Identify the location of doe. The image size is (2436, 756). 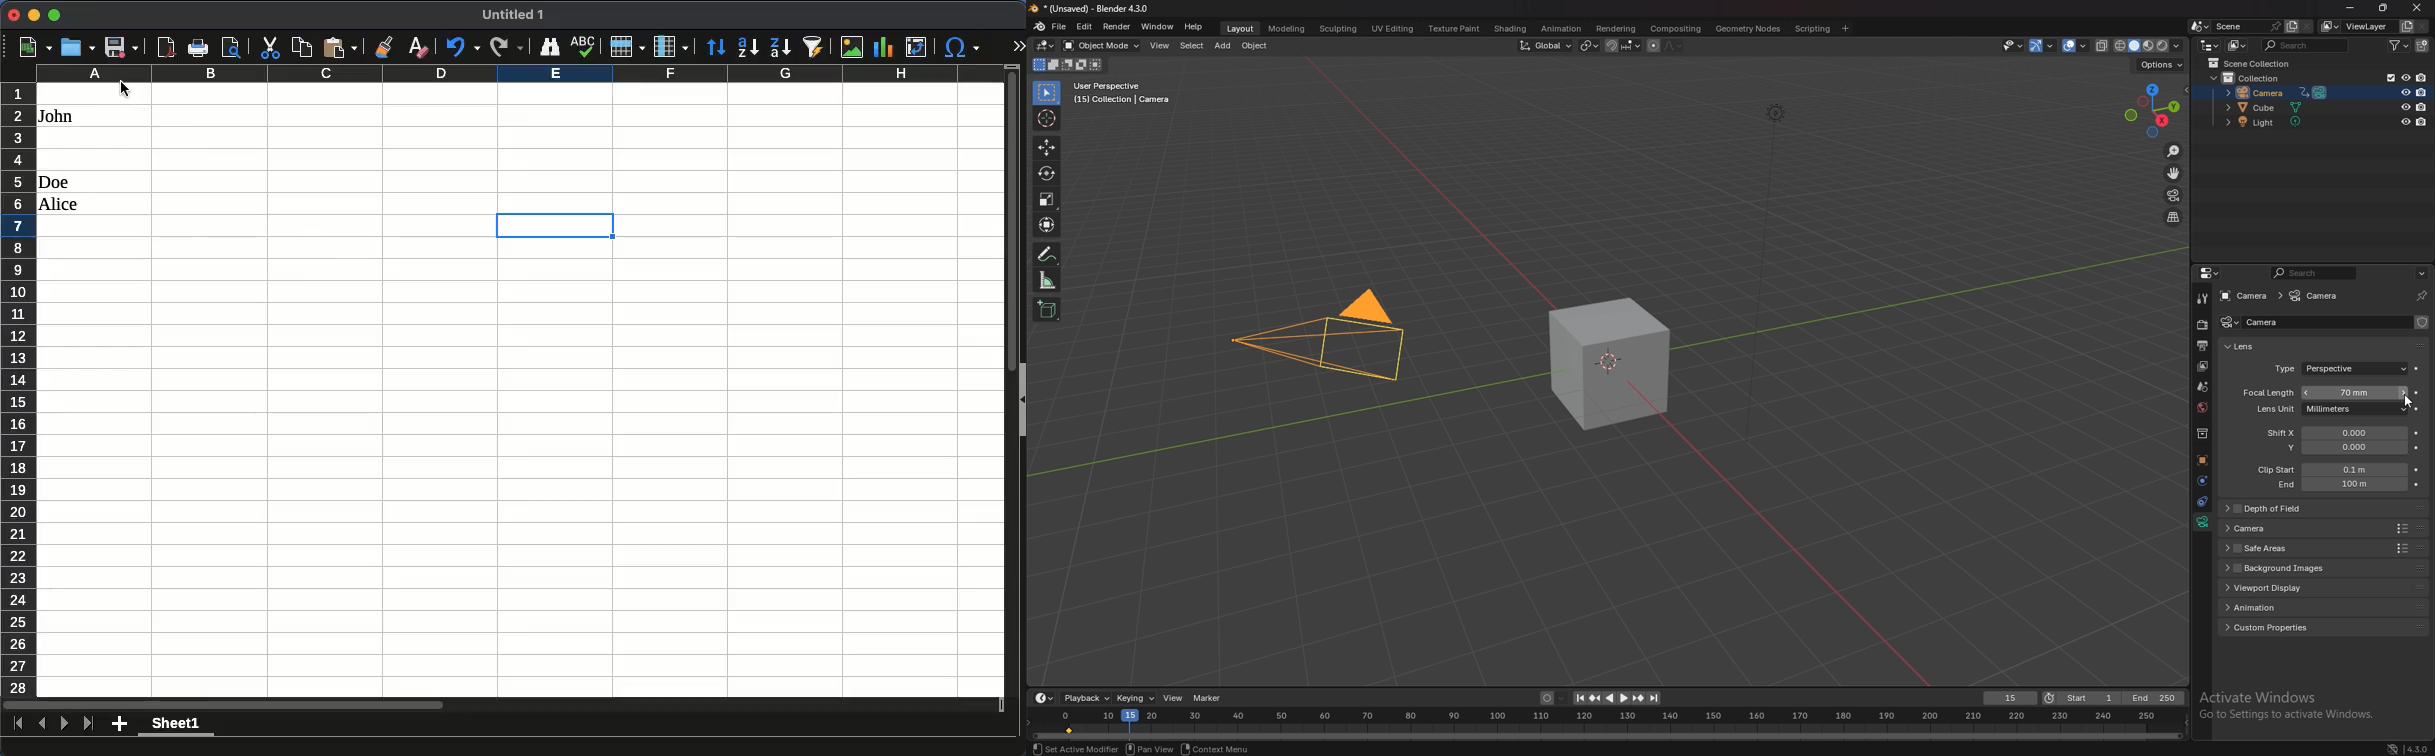
(54, 182).